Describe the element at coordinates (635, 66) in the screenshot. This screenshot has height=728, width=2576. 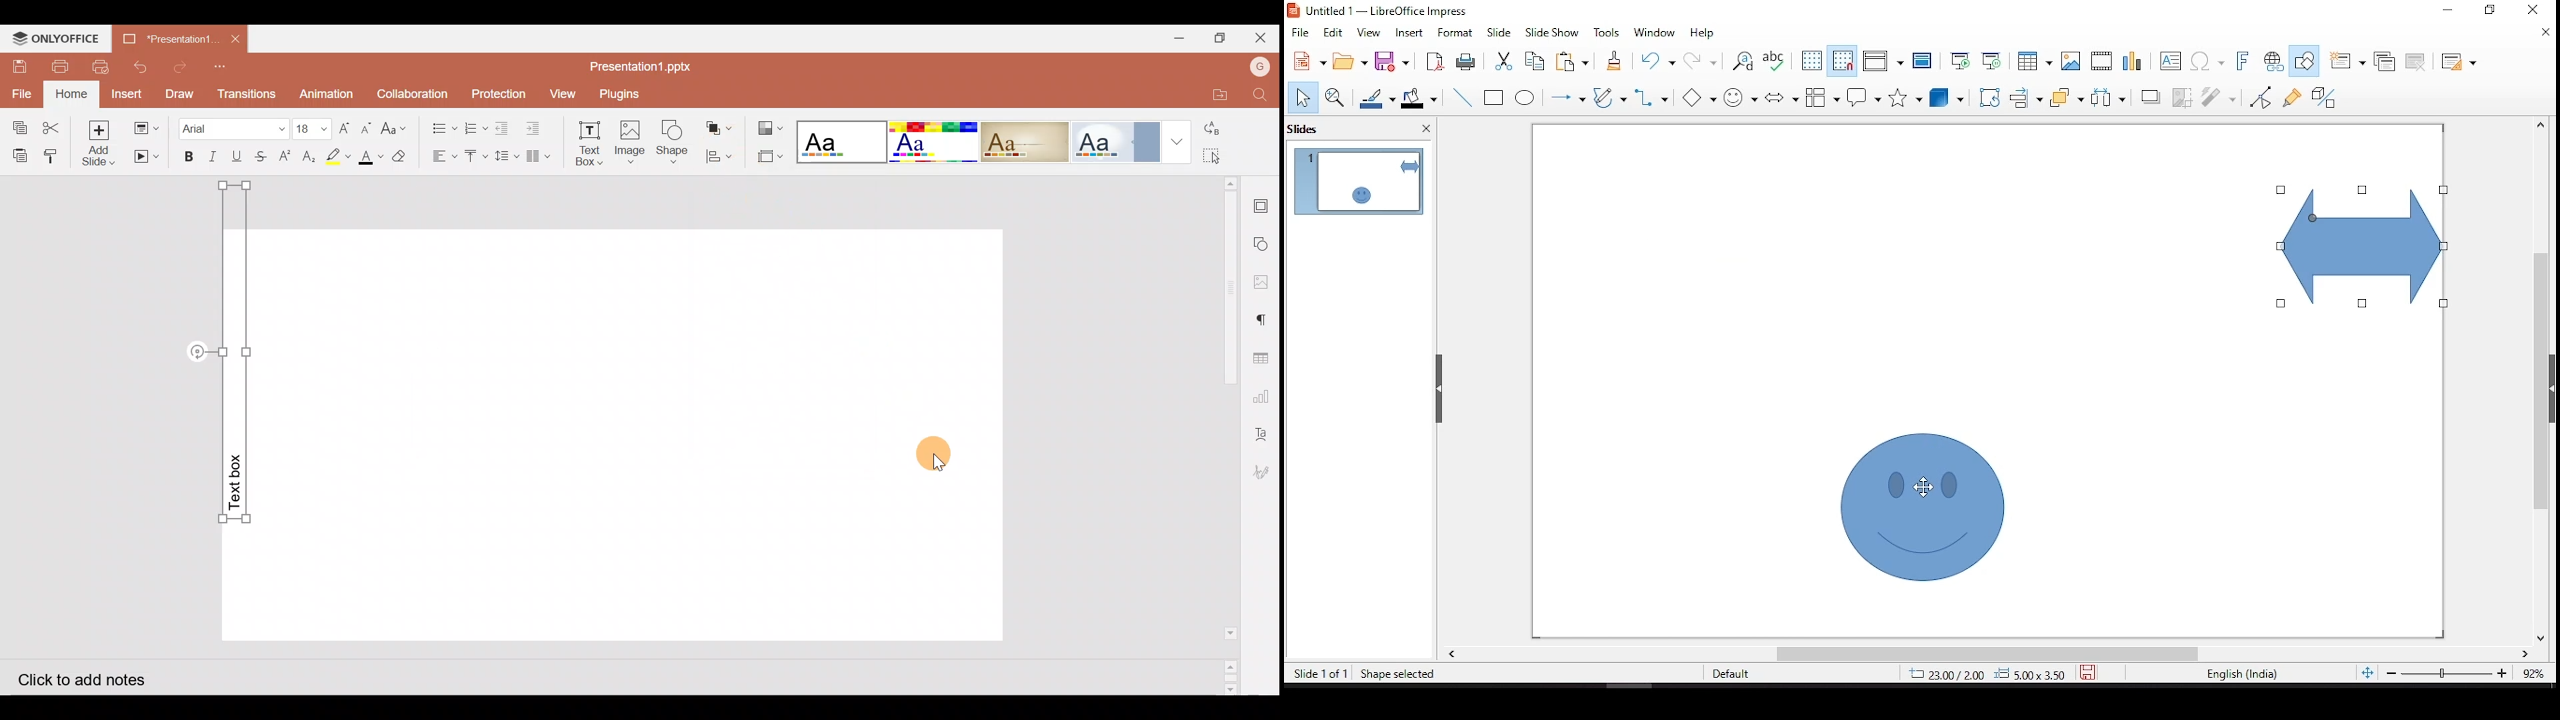
I see `Presentation1.pptx` at that location.